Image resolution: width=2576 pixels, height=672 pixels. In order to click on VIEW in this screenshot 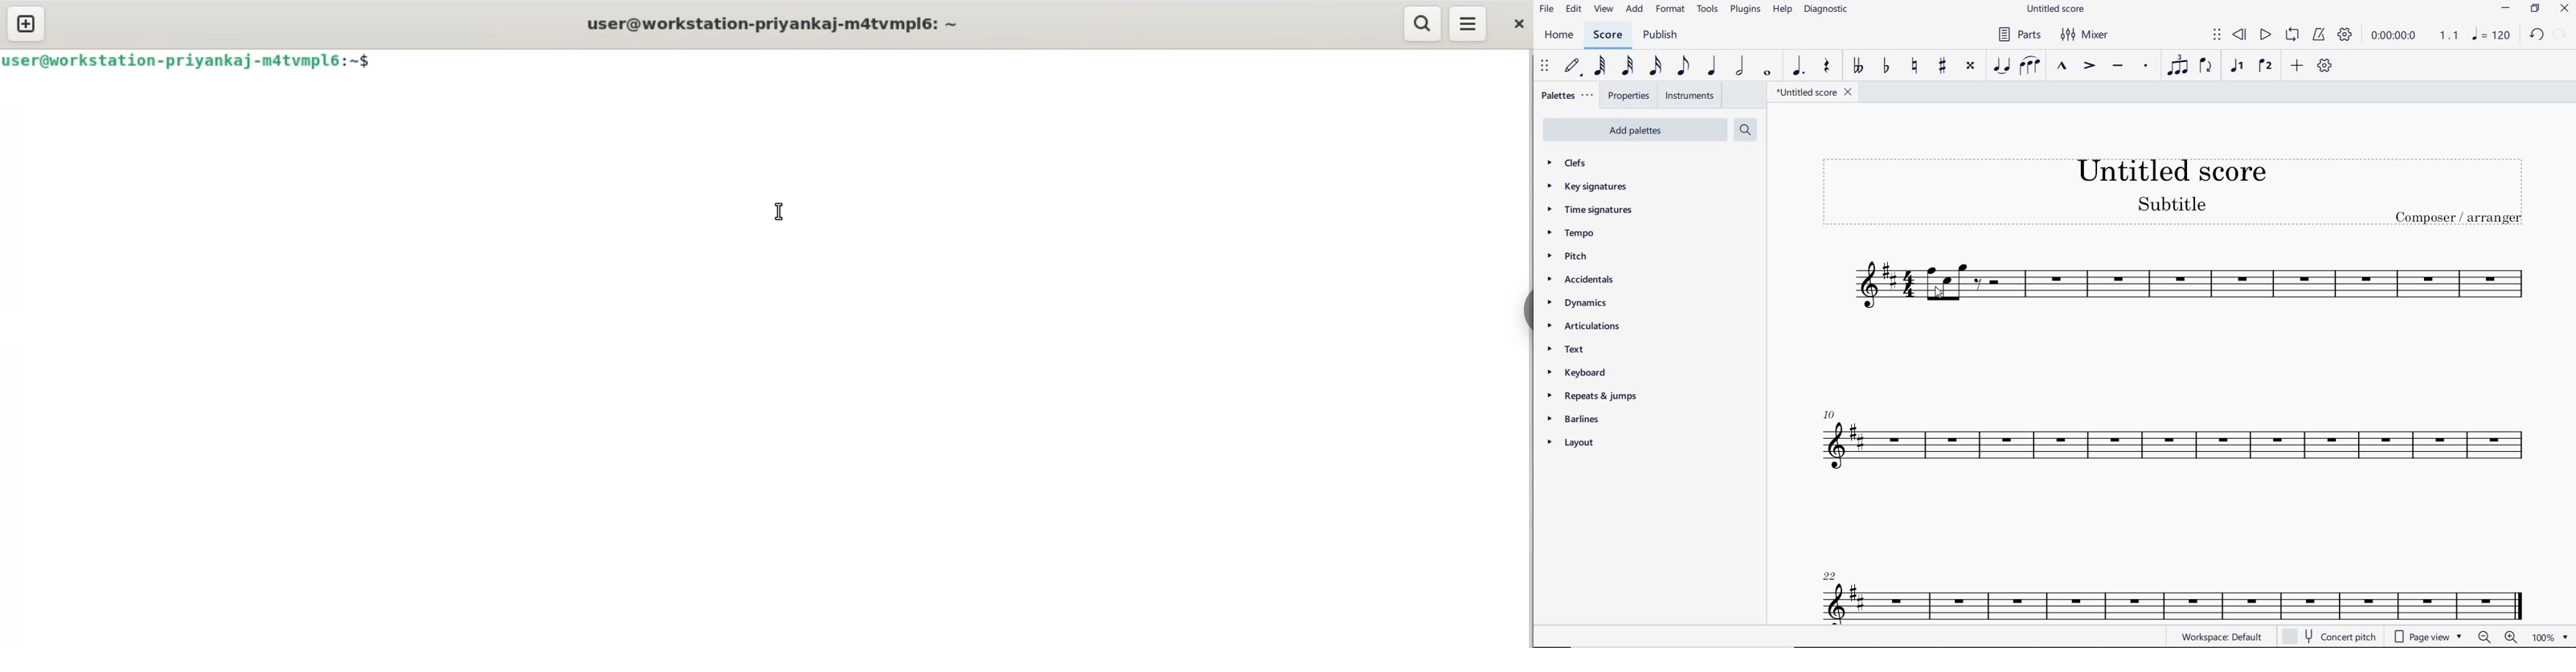, I will do `click(1603, 10)`.